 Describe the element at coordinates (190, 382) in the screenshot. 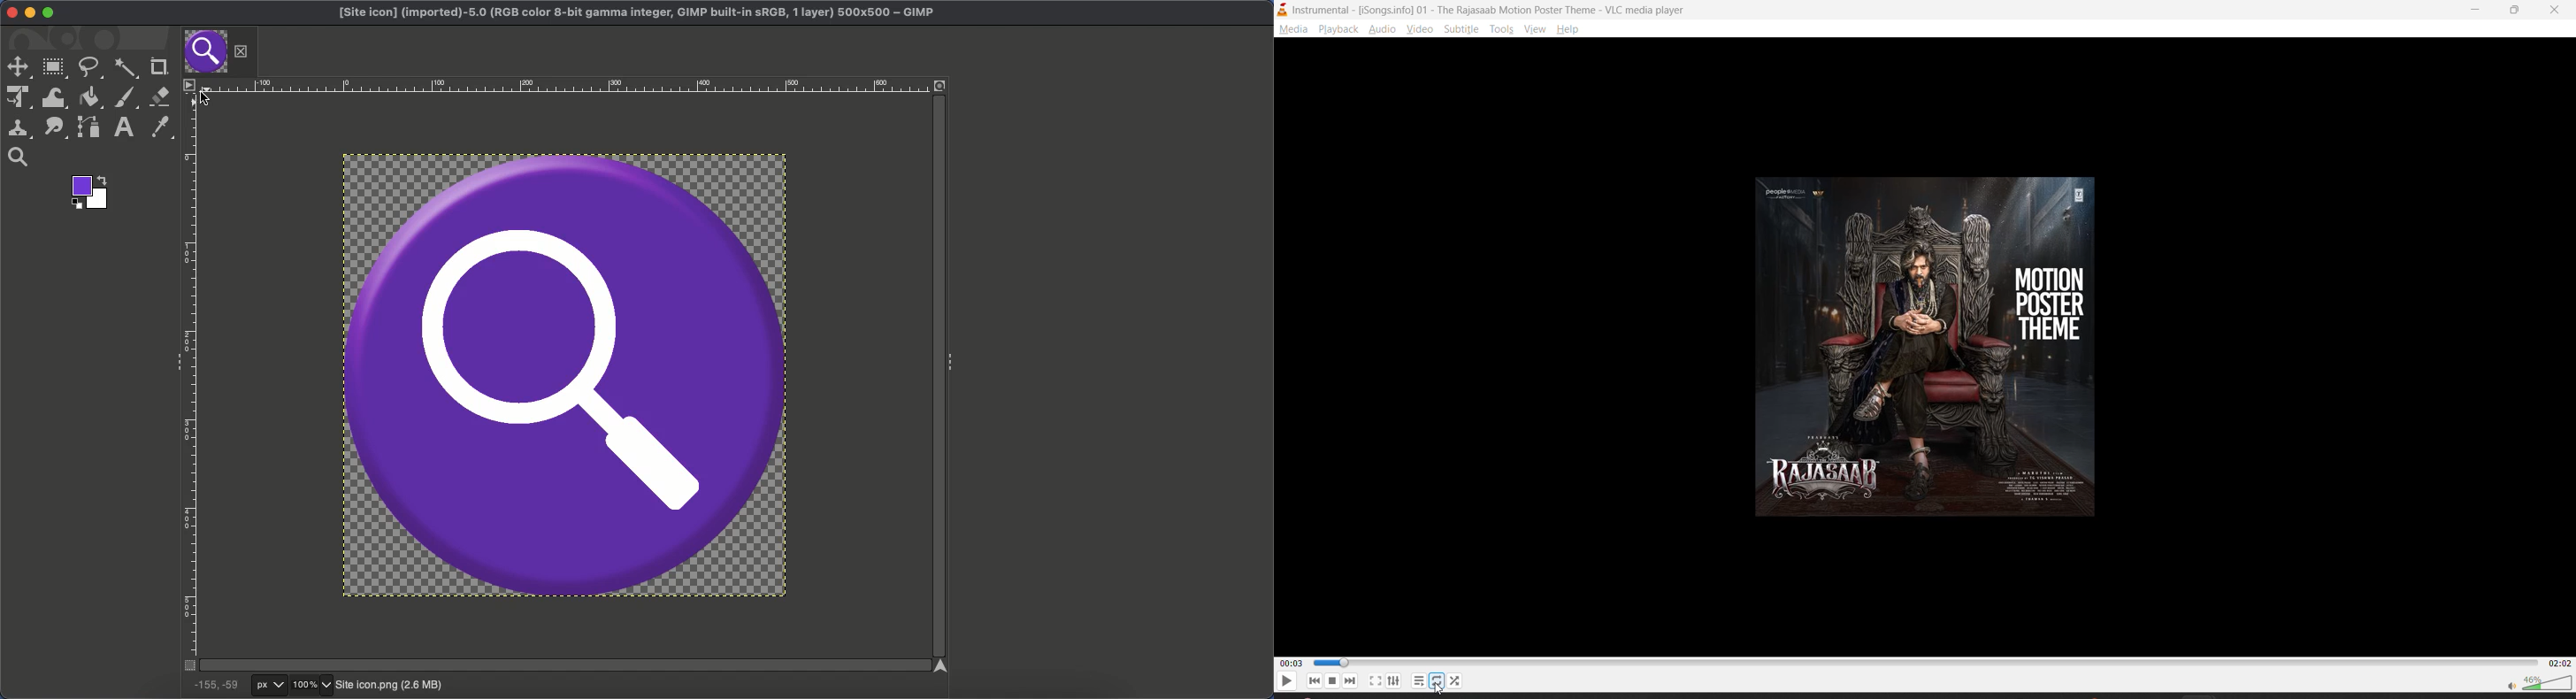

I see `Ruler` at that location.